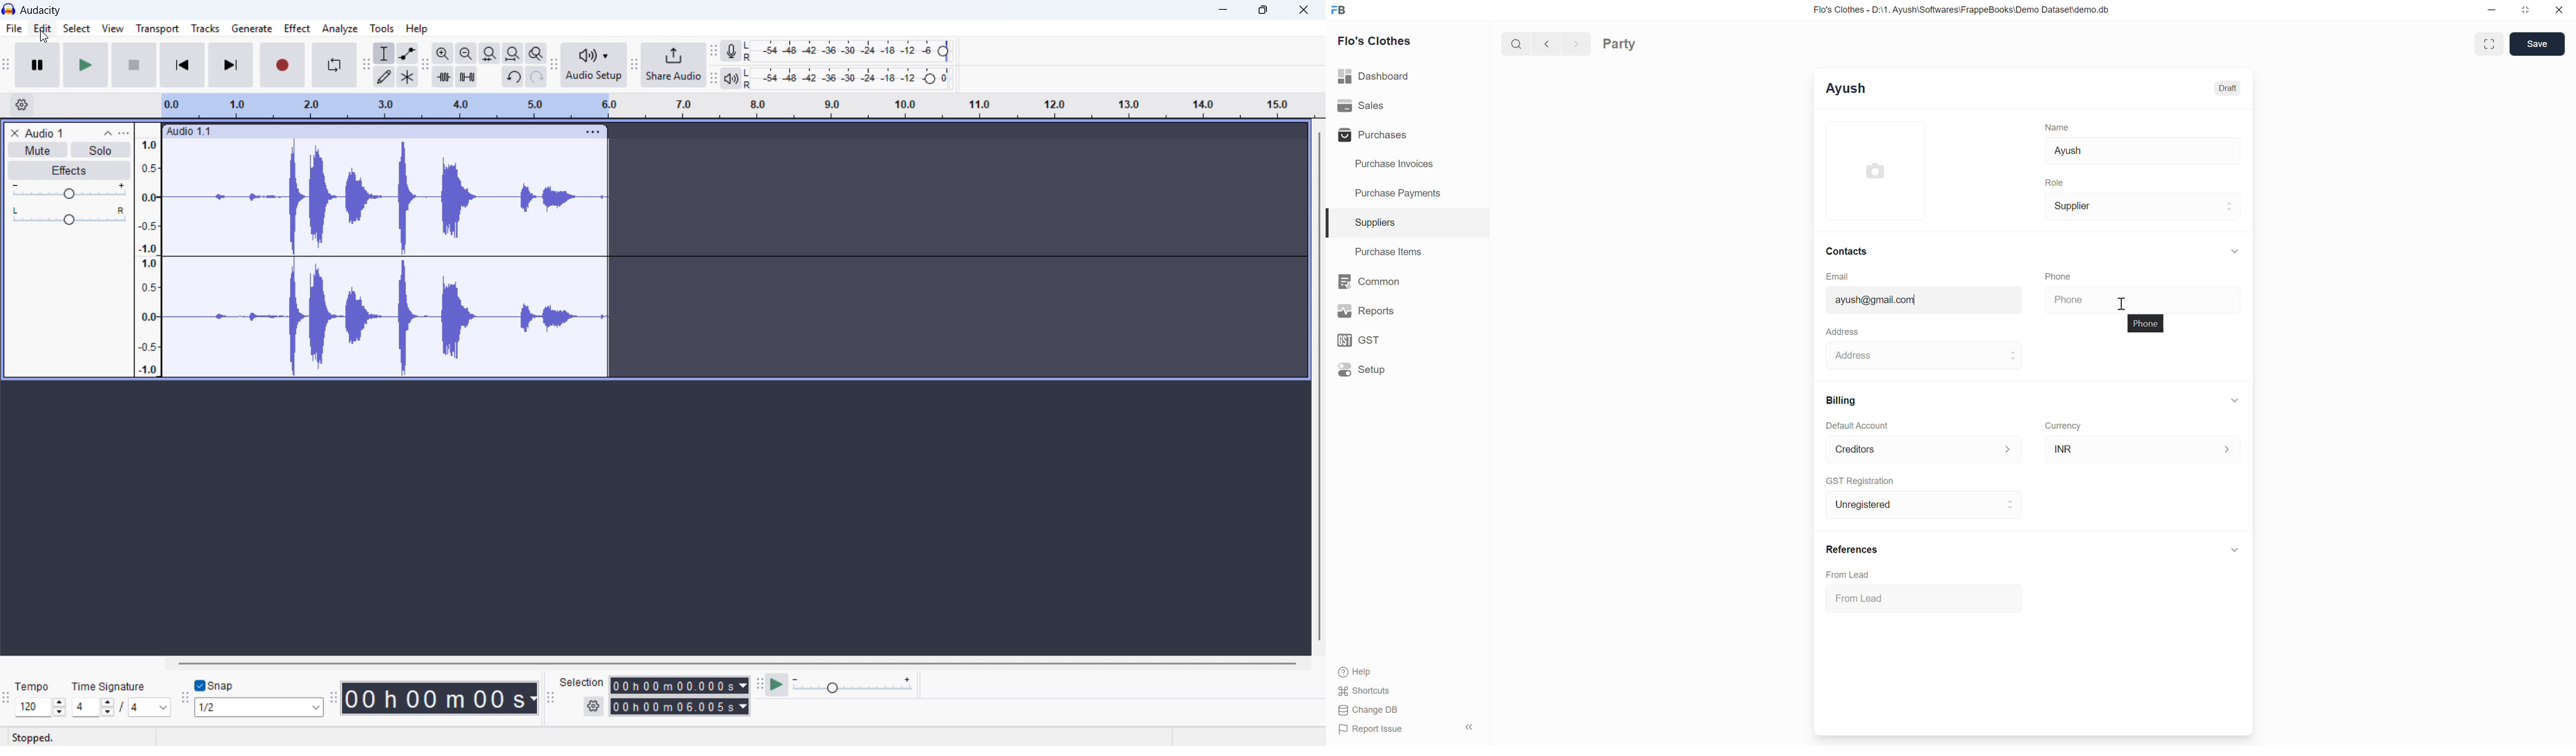 The width and height of the screenshot is (2576, 756). What do you see at coordinates (408, 77) in the screenshot?
I see `multi tool` at bounding box center [408, 77].